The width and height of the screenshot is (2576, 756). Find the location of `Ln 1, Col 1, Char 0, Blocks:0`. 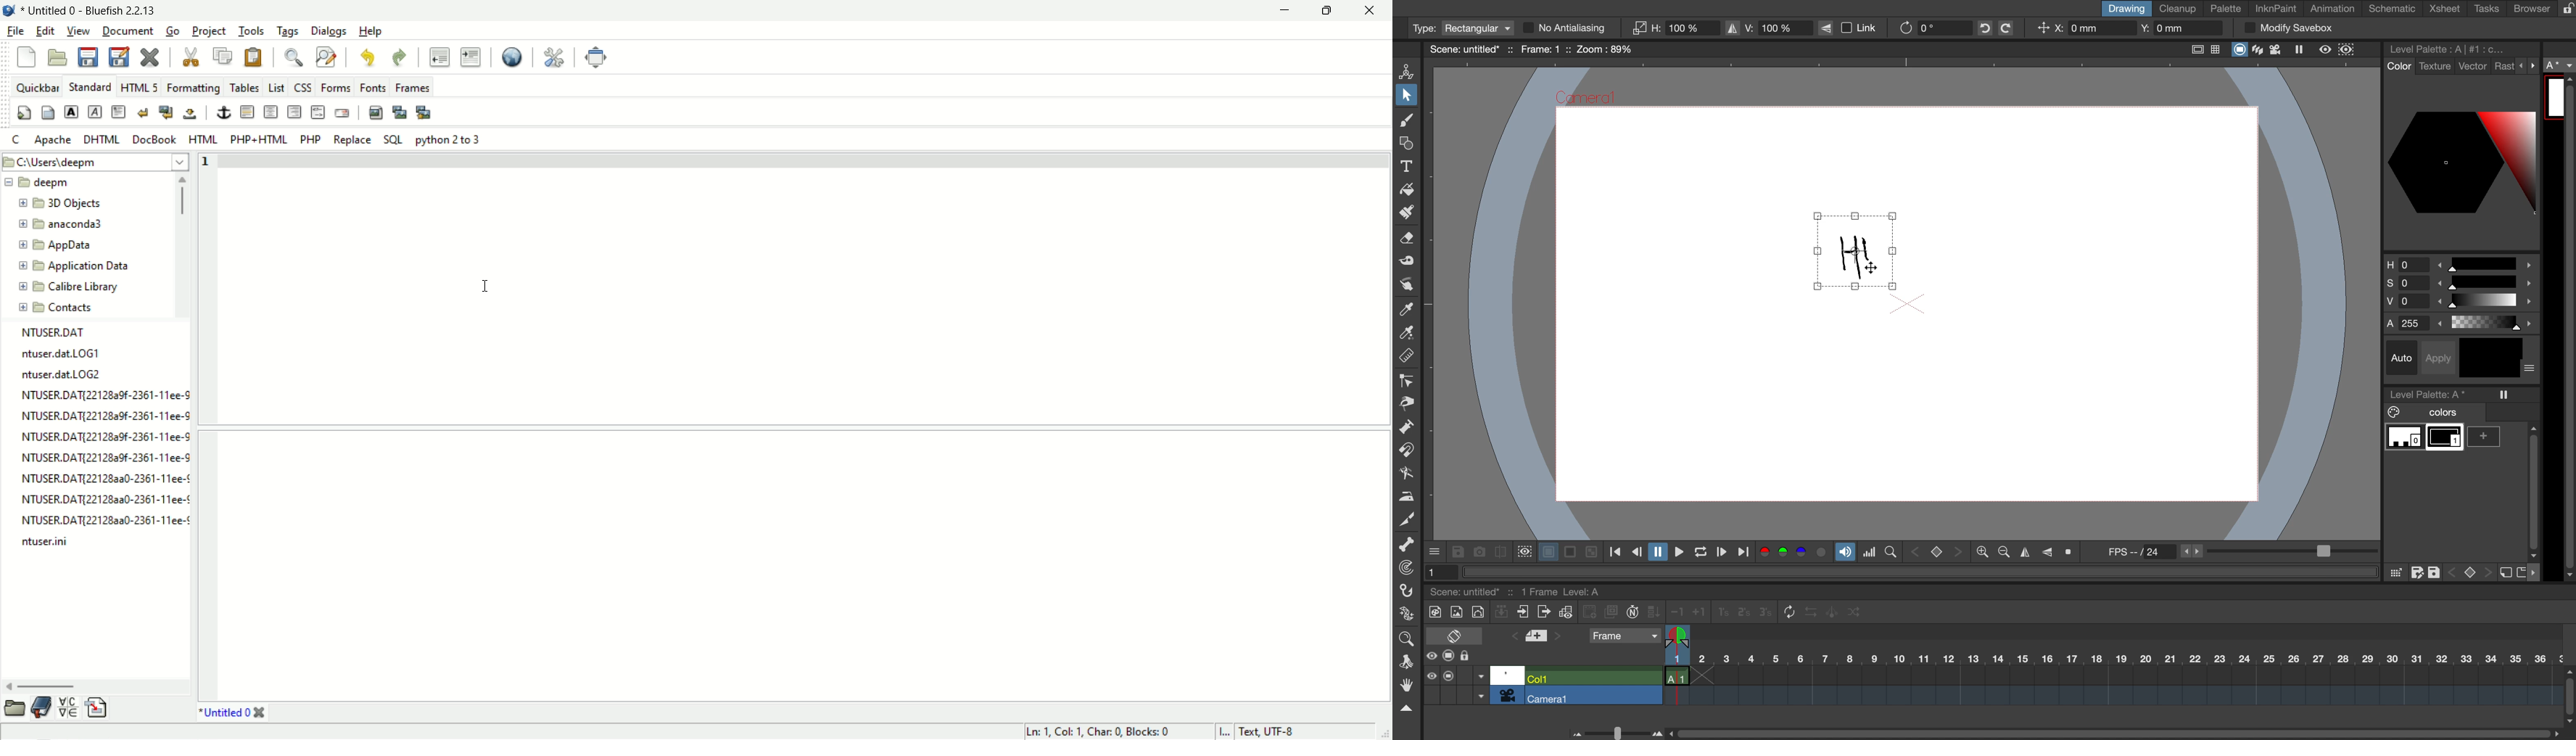

Ln 1, Col 1, Char 0, Blocks:0 is located at coordinates (1110, 731).